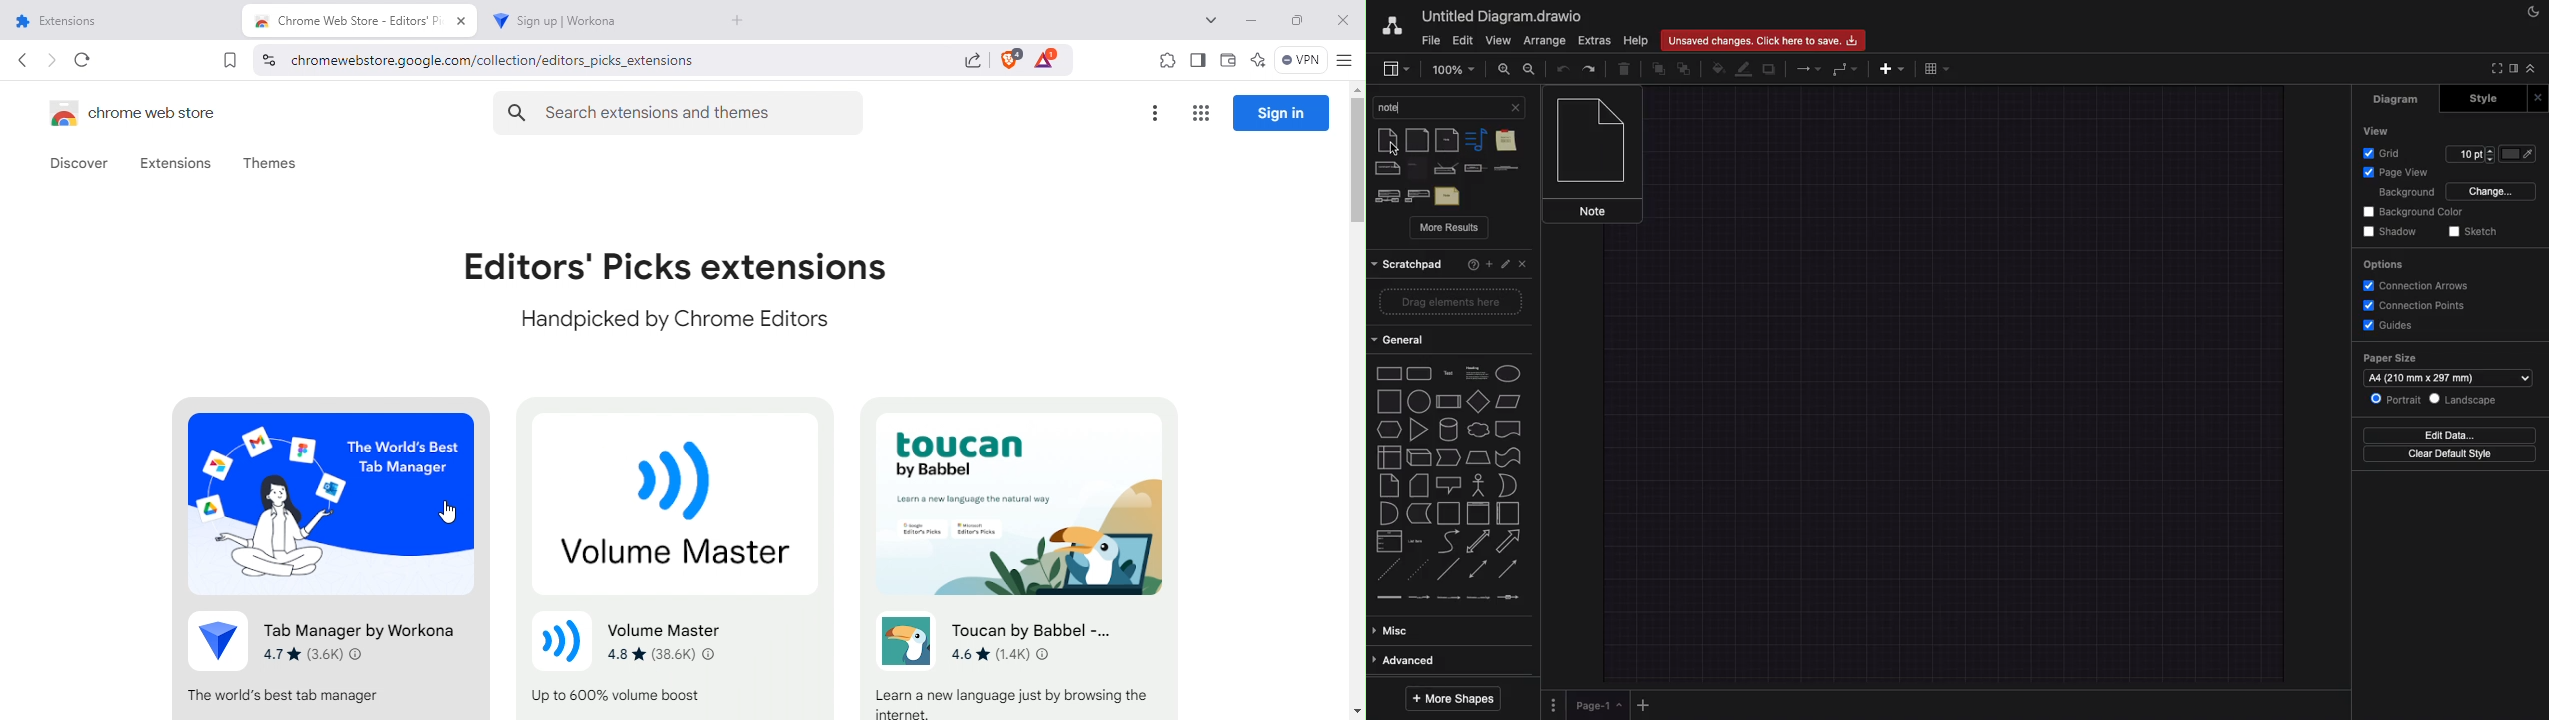 This screenshot has width=2576, height=728. What do you see at coordinates (1418, 141) in the screenshot?
I see `document` at bounding box center [1418, 141].